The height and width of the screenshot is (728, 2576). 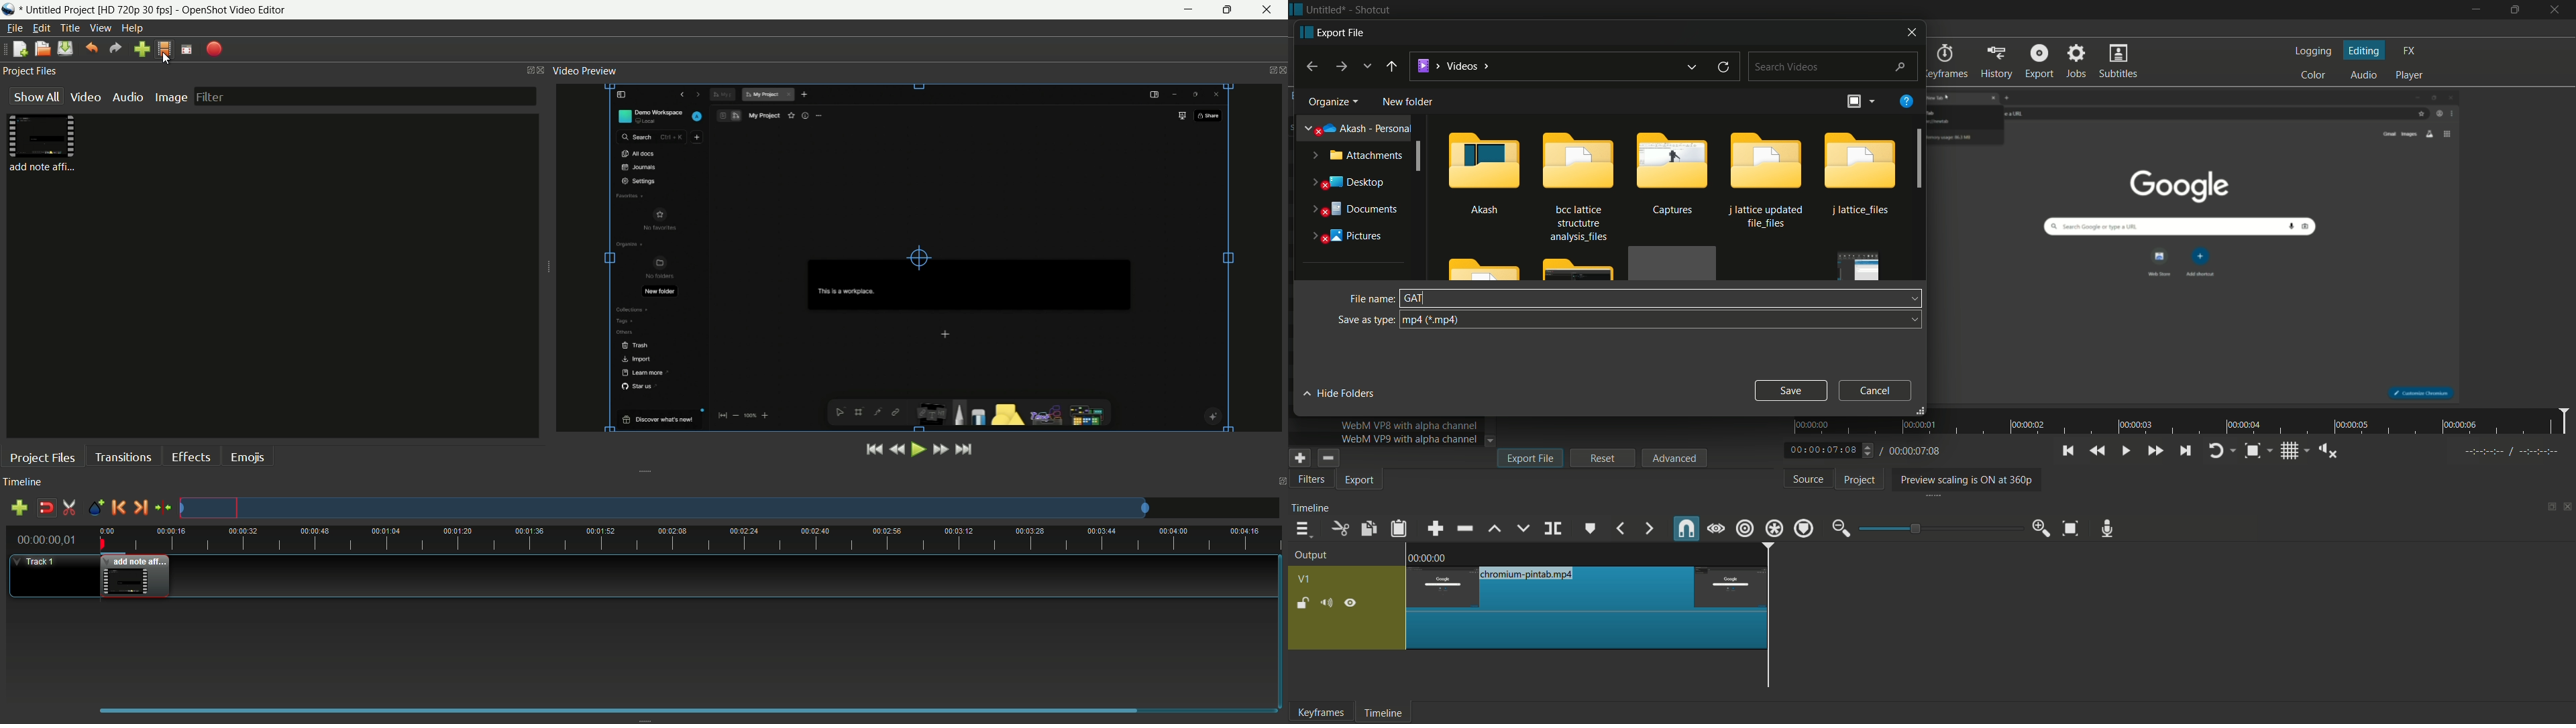 I want to click on next marker, so click(x=141, y=507).